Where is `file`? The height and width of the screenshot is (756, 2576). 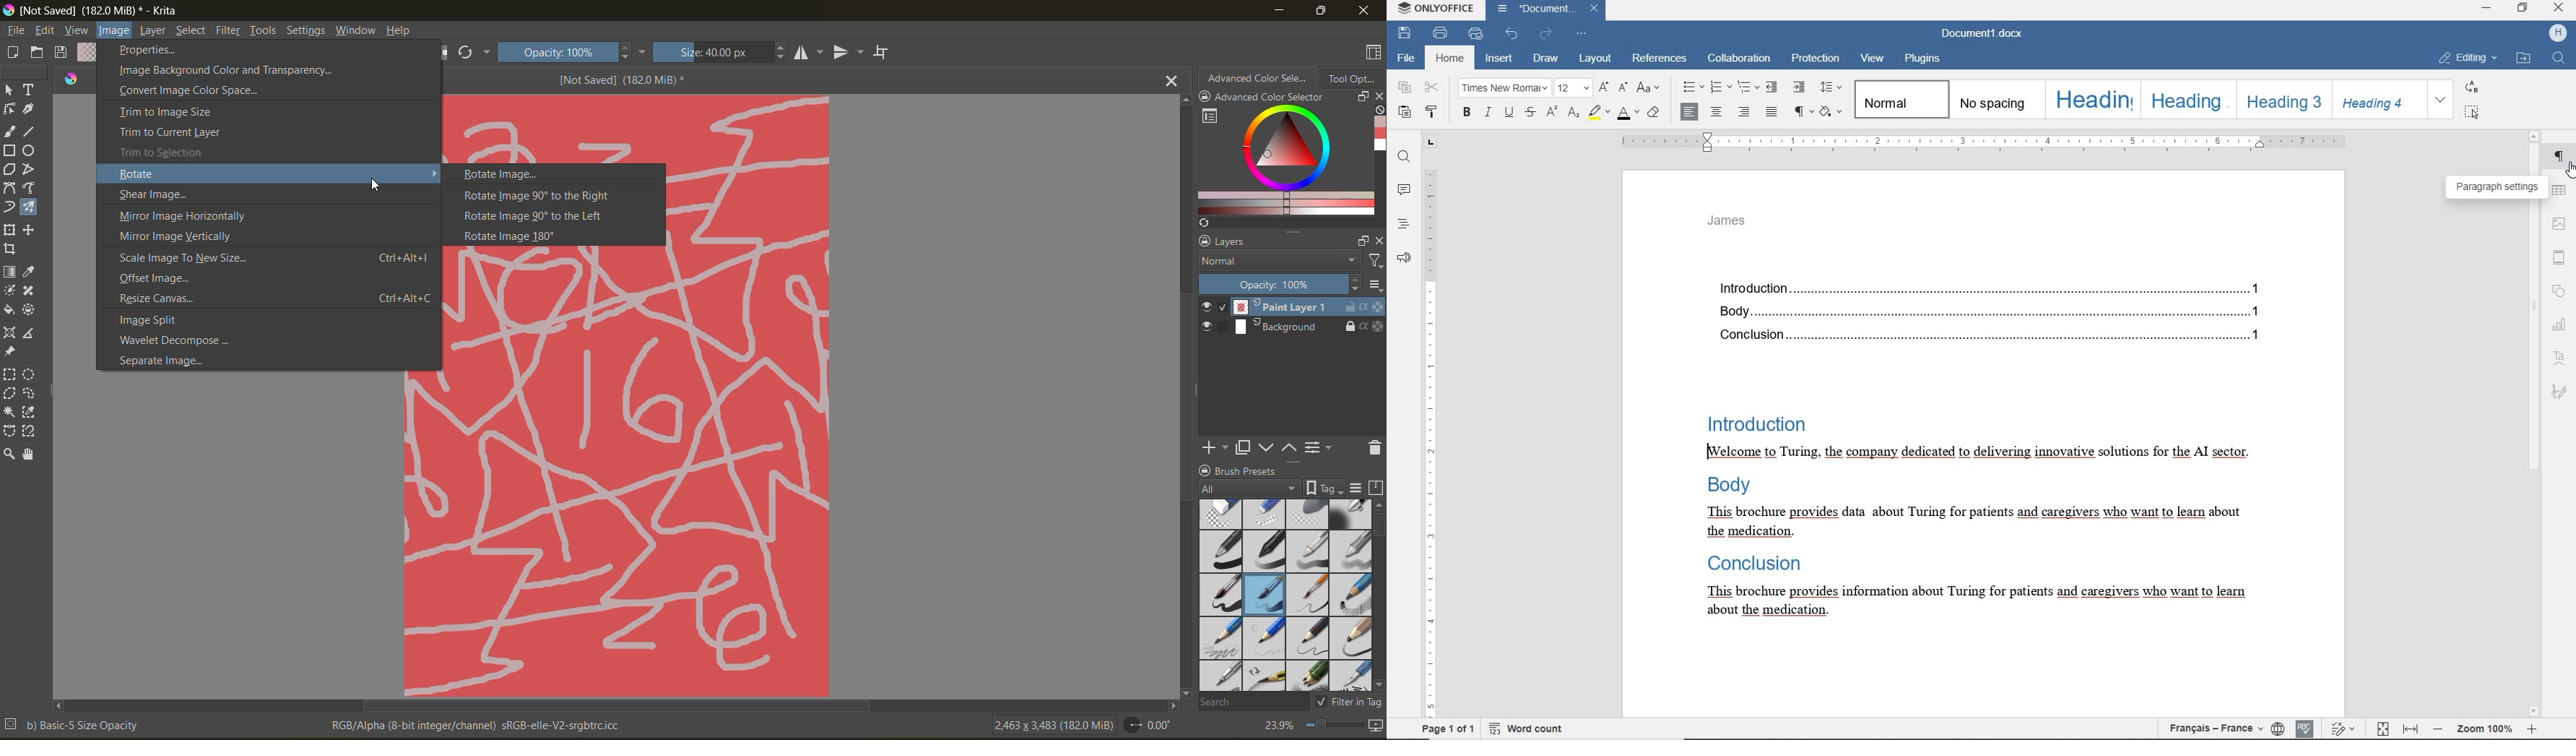
file is located at coordinates (1408, 60).